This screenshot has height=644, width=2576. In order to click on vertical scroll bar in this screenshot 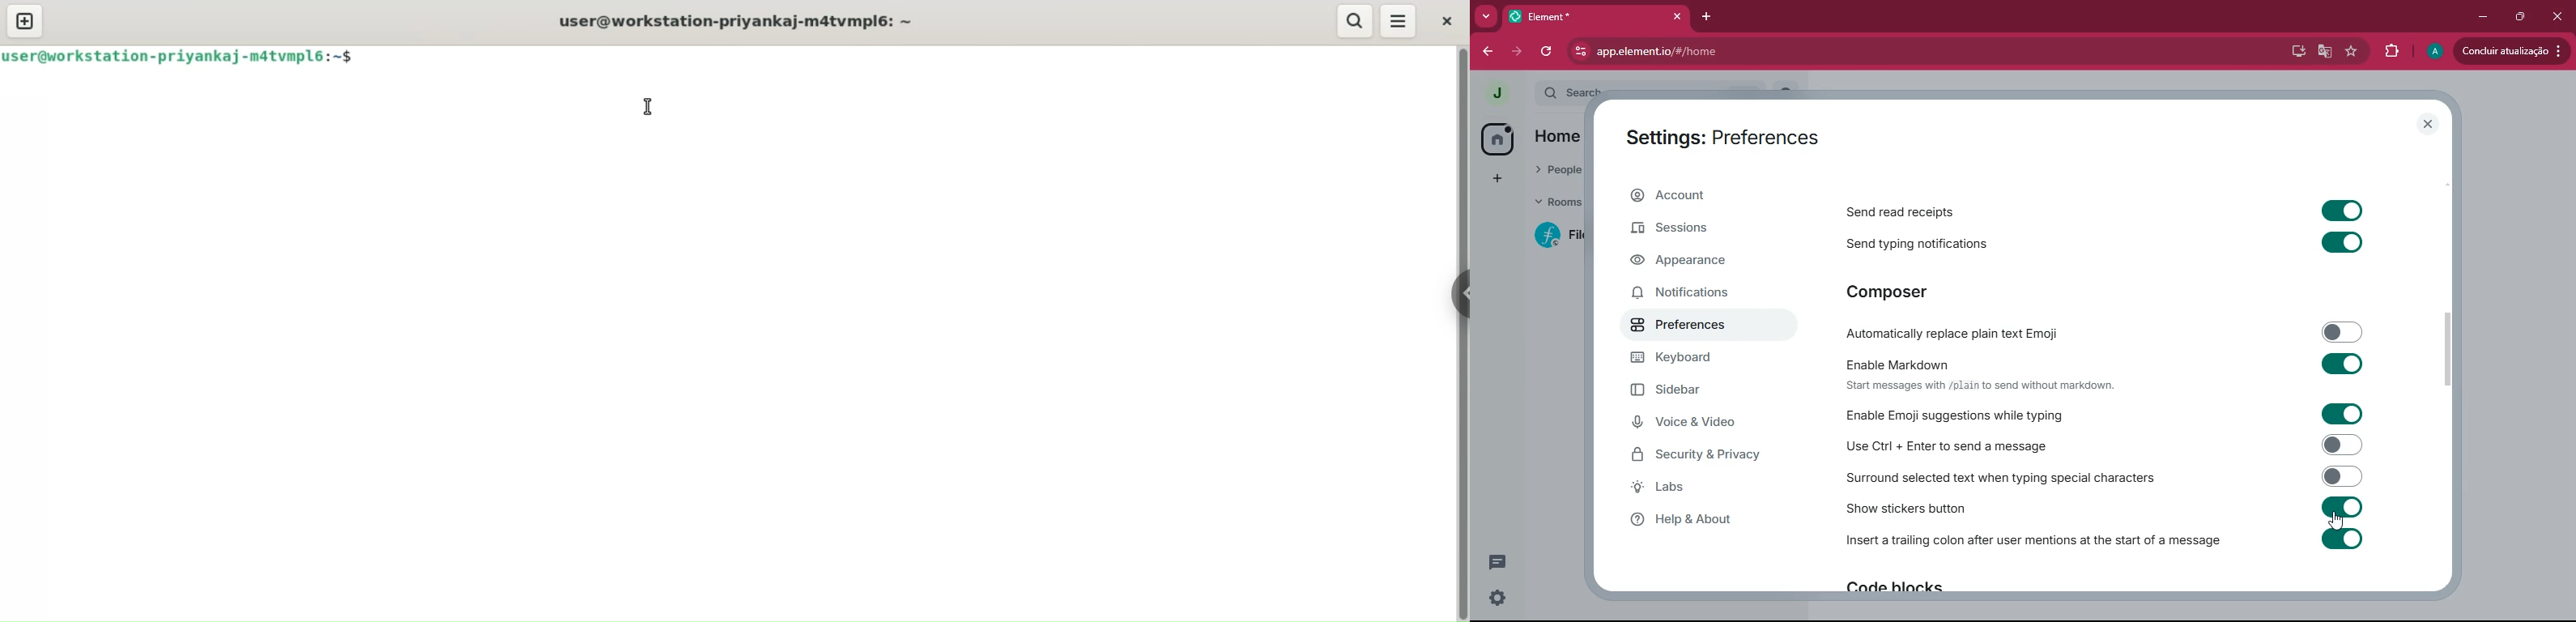, I will do `click(1461, 334)`.